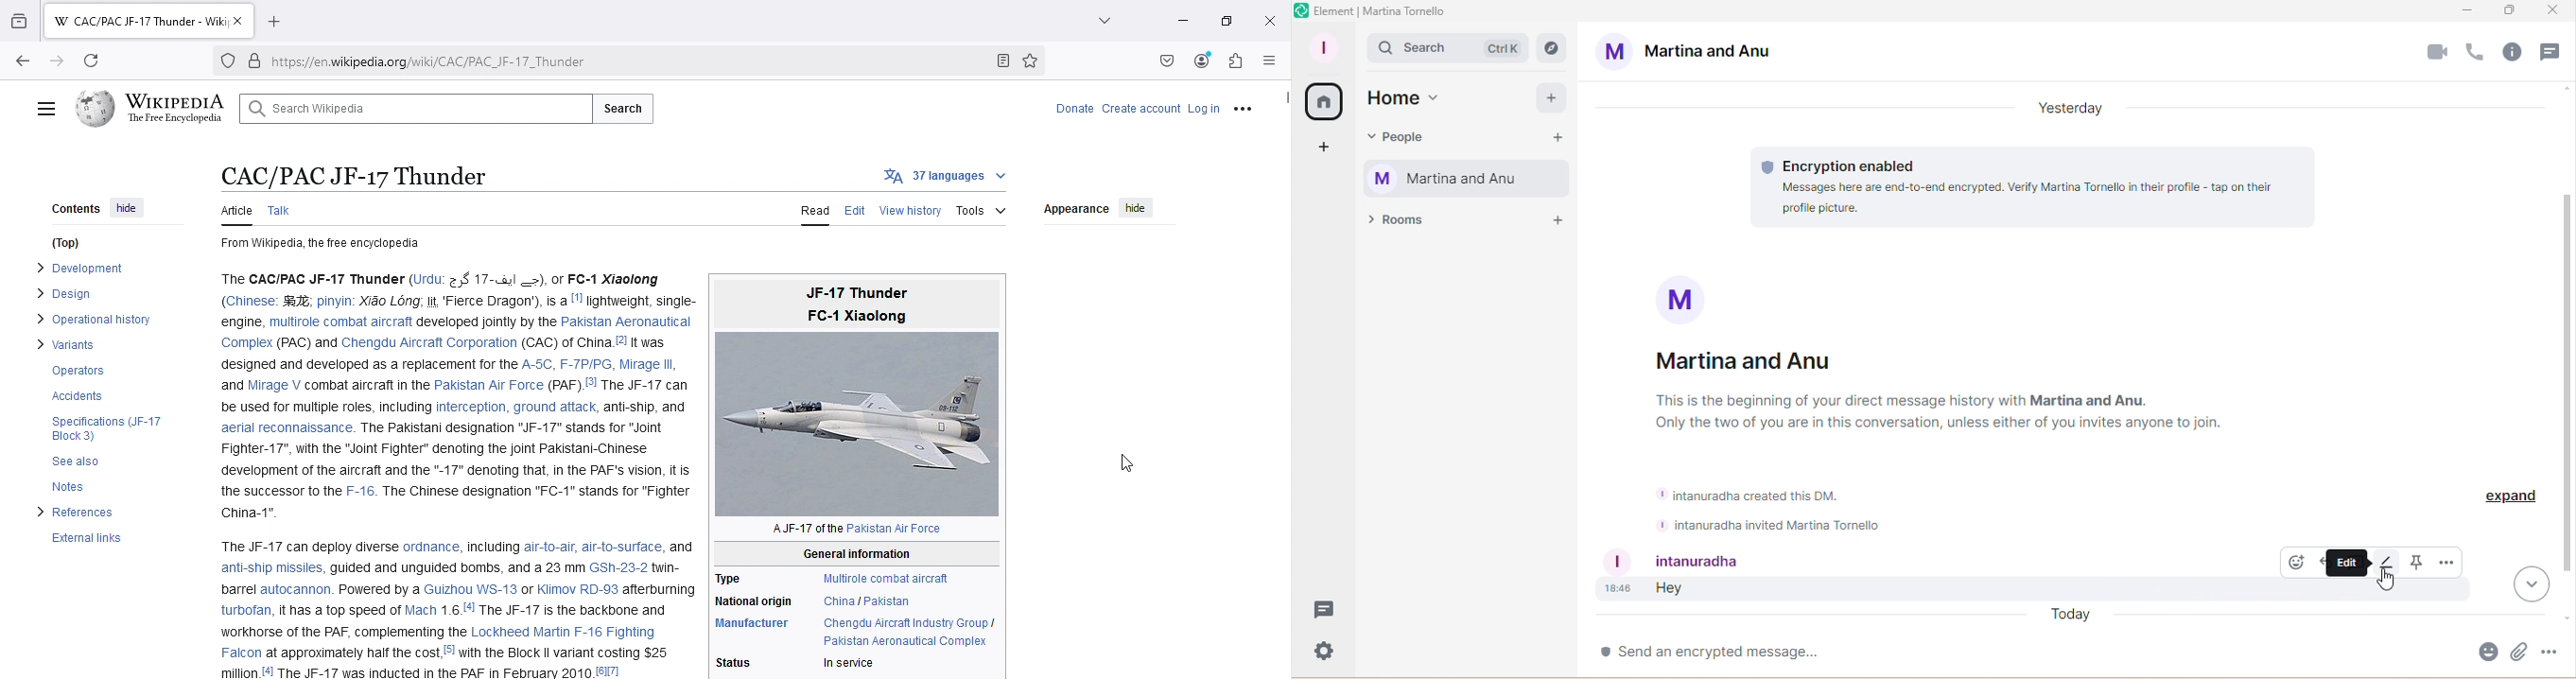  What do you see at coordinates (2530, 586) in the screenshot?
I see `Scroll to most recent messages` at bounding box center [2530, 586].